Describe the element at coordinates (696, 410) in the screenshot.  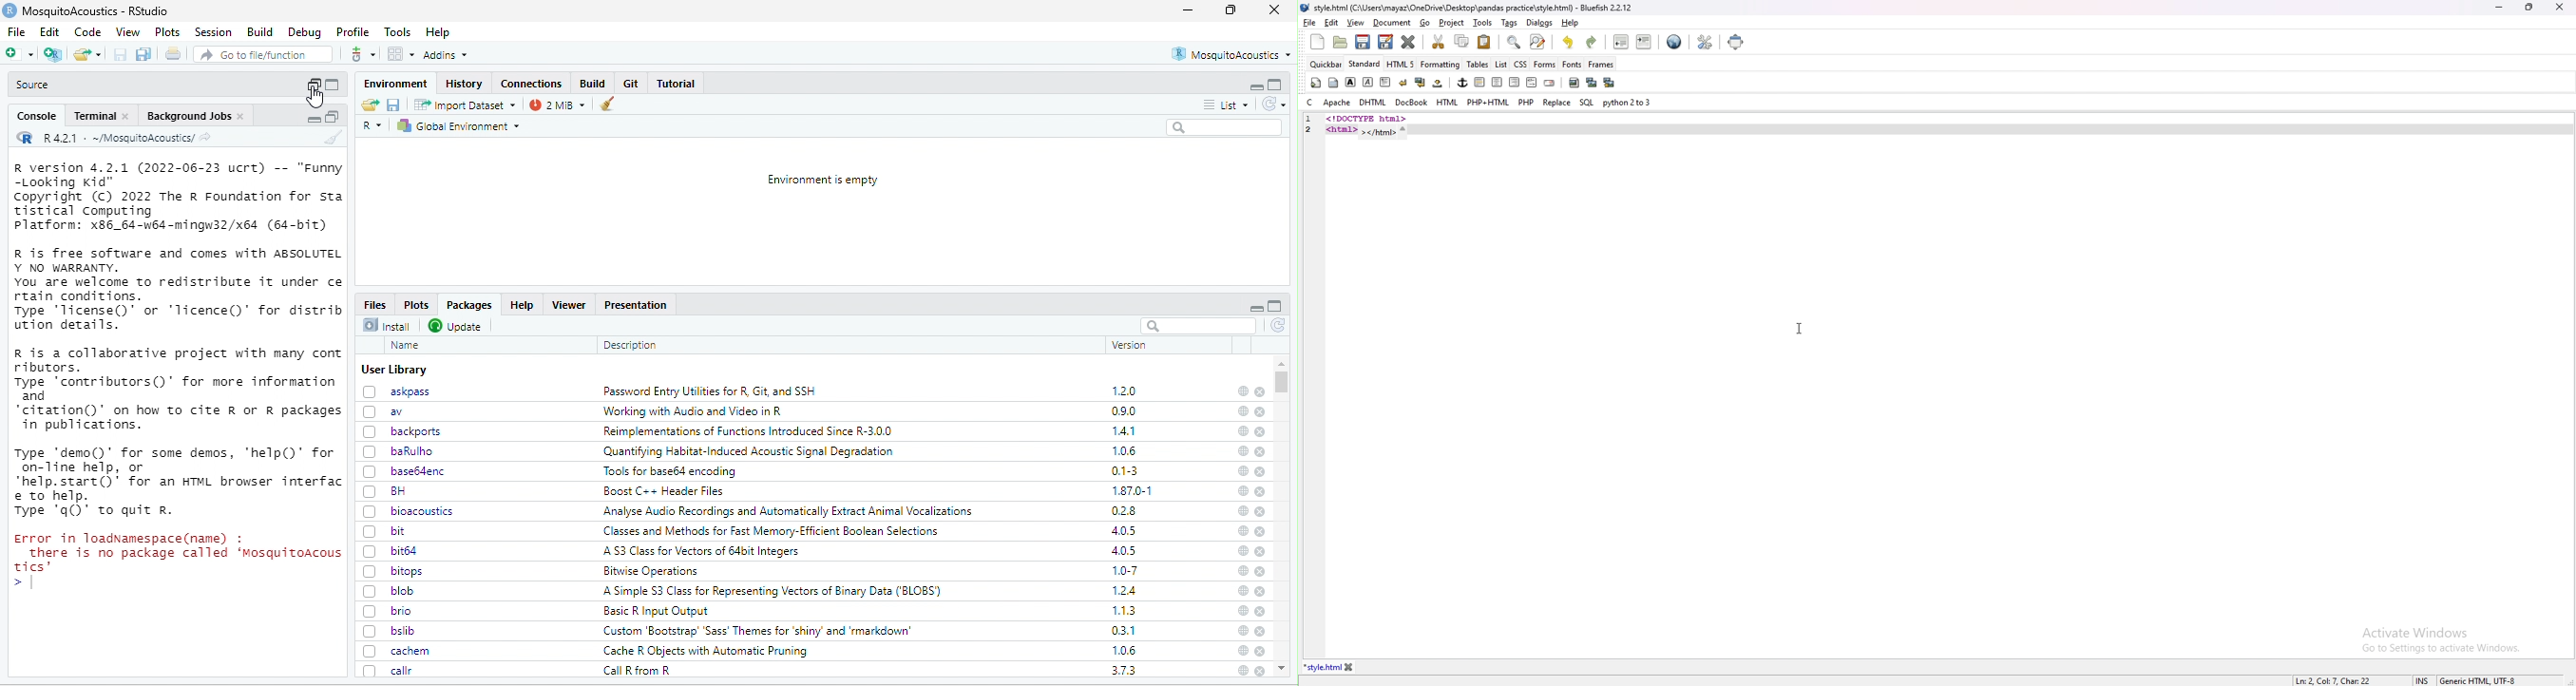
I see `‘Working with Audio and Video in R` at that location.